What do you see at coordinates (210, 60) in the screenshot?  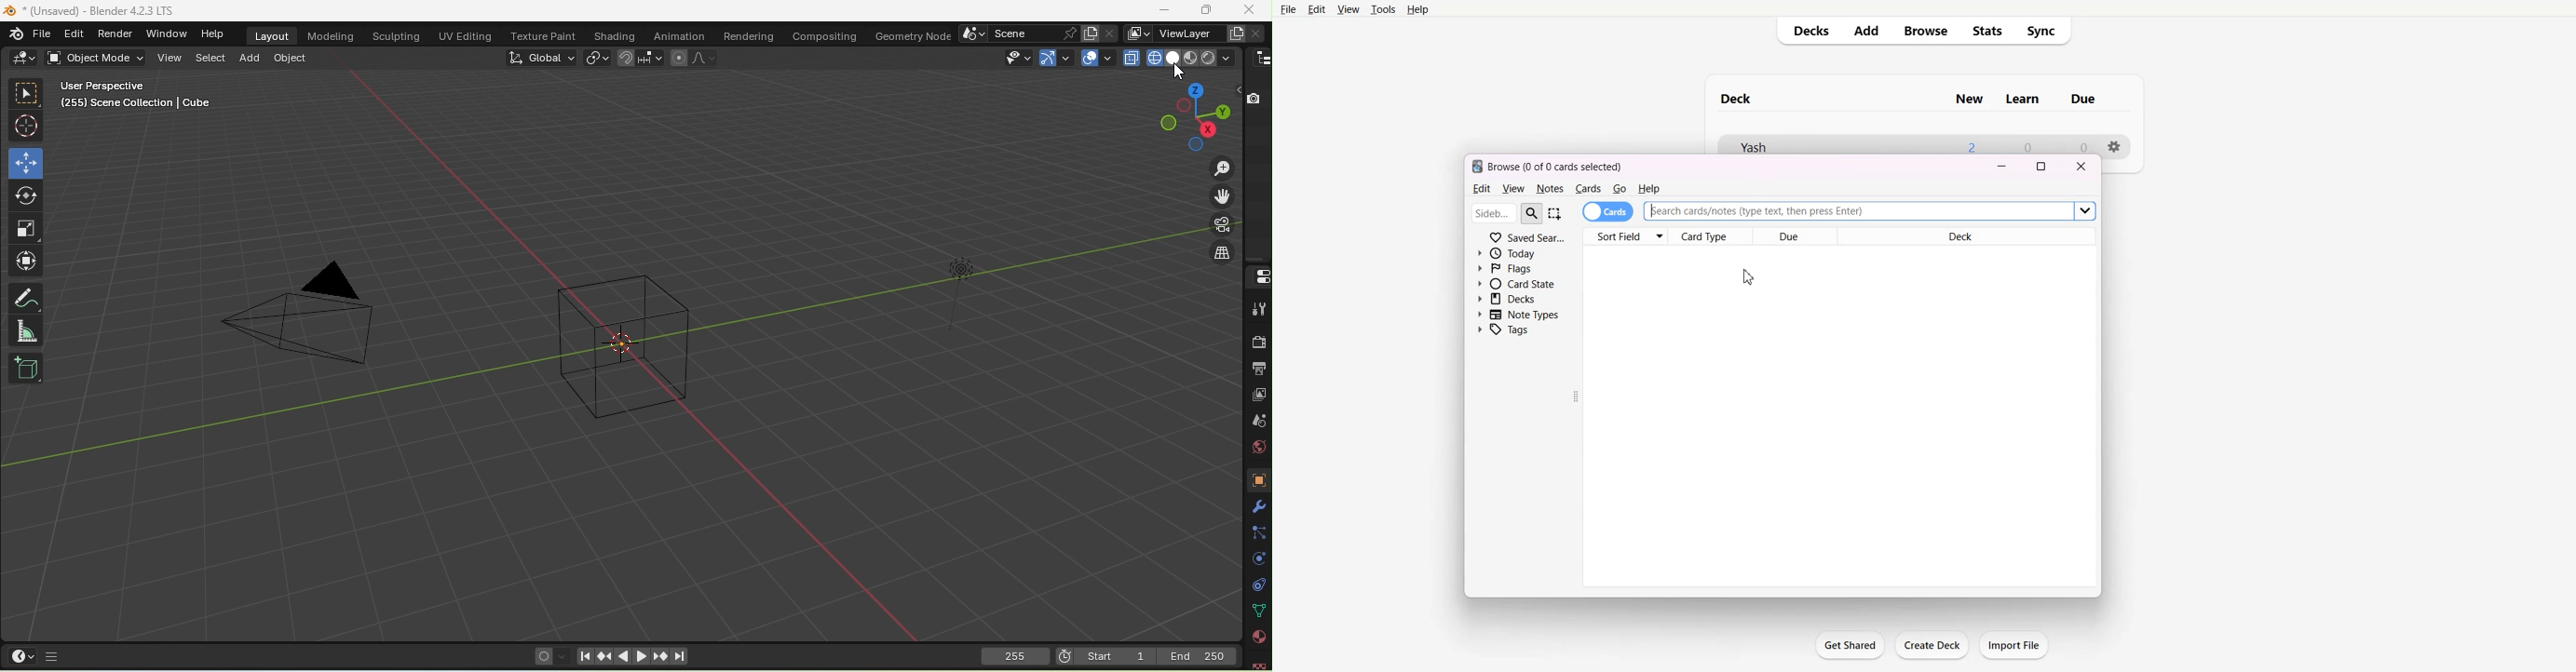 I see `Select` at bounding box center [210, 60].